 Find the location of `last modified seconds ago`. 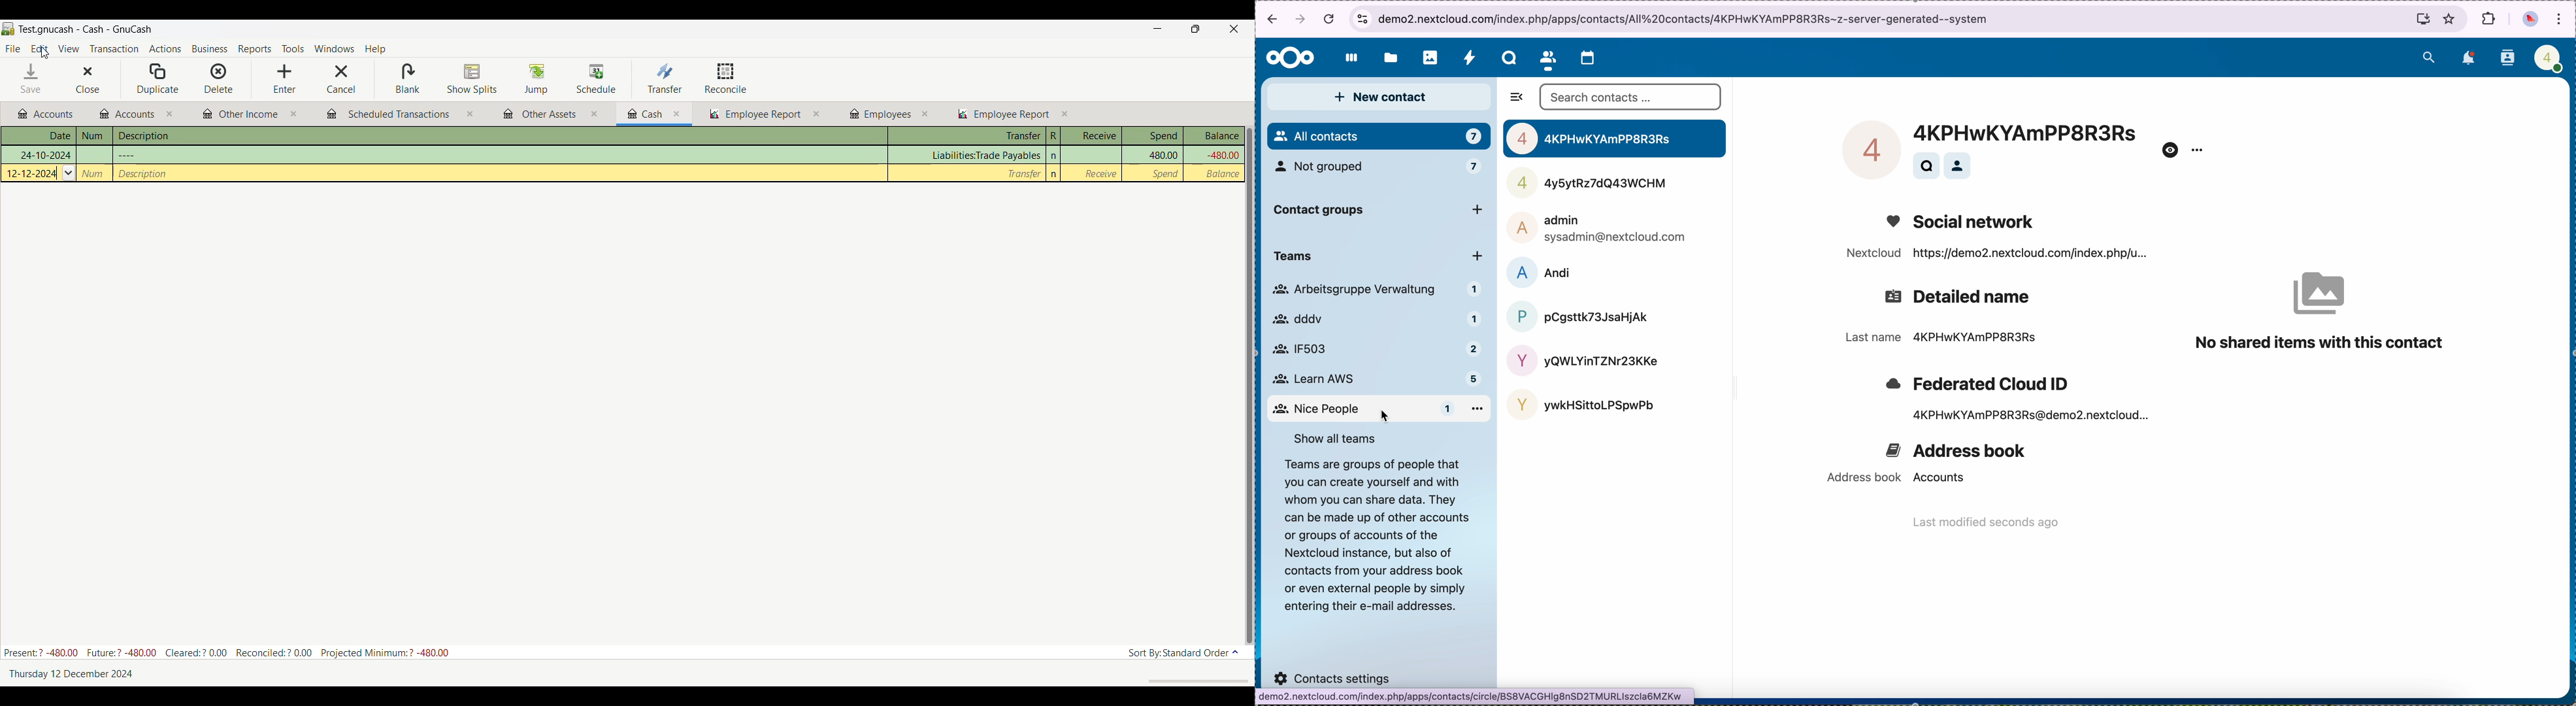

last modified seconds ago is located at coordinates (1987, 524).